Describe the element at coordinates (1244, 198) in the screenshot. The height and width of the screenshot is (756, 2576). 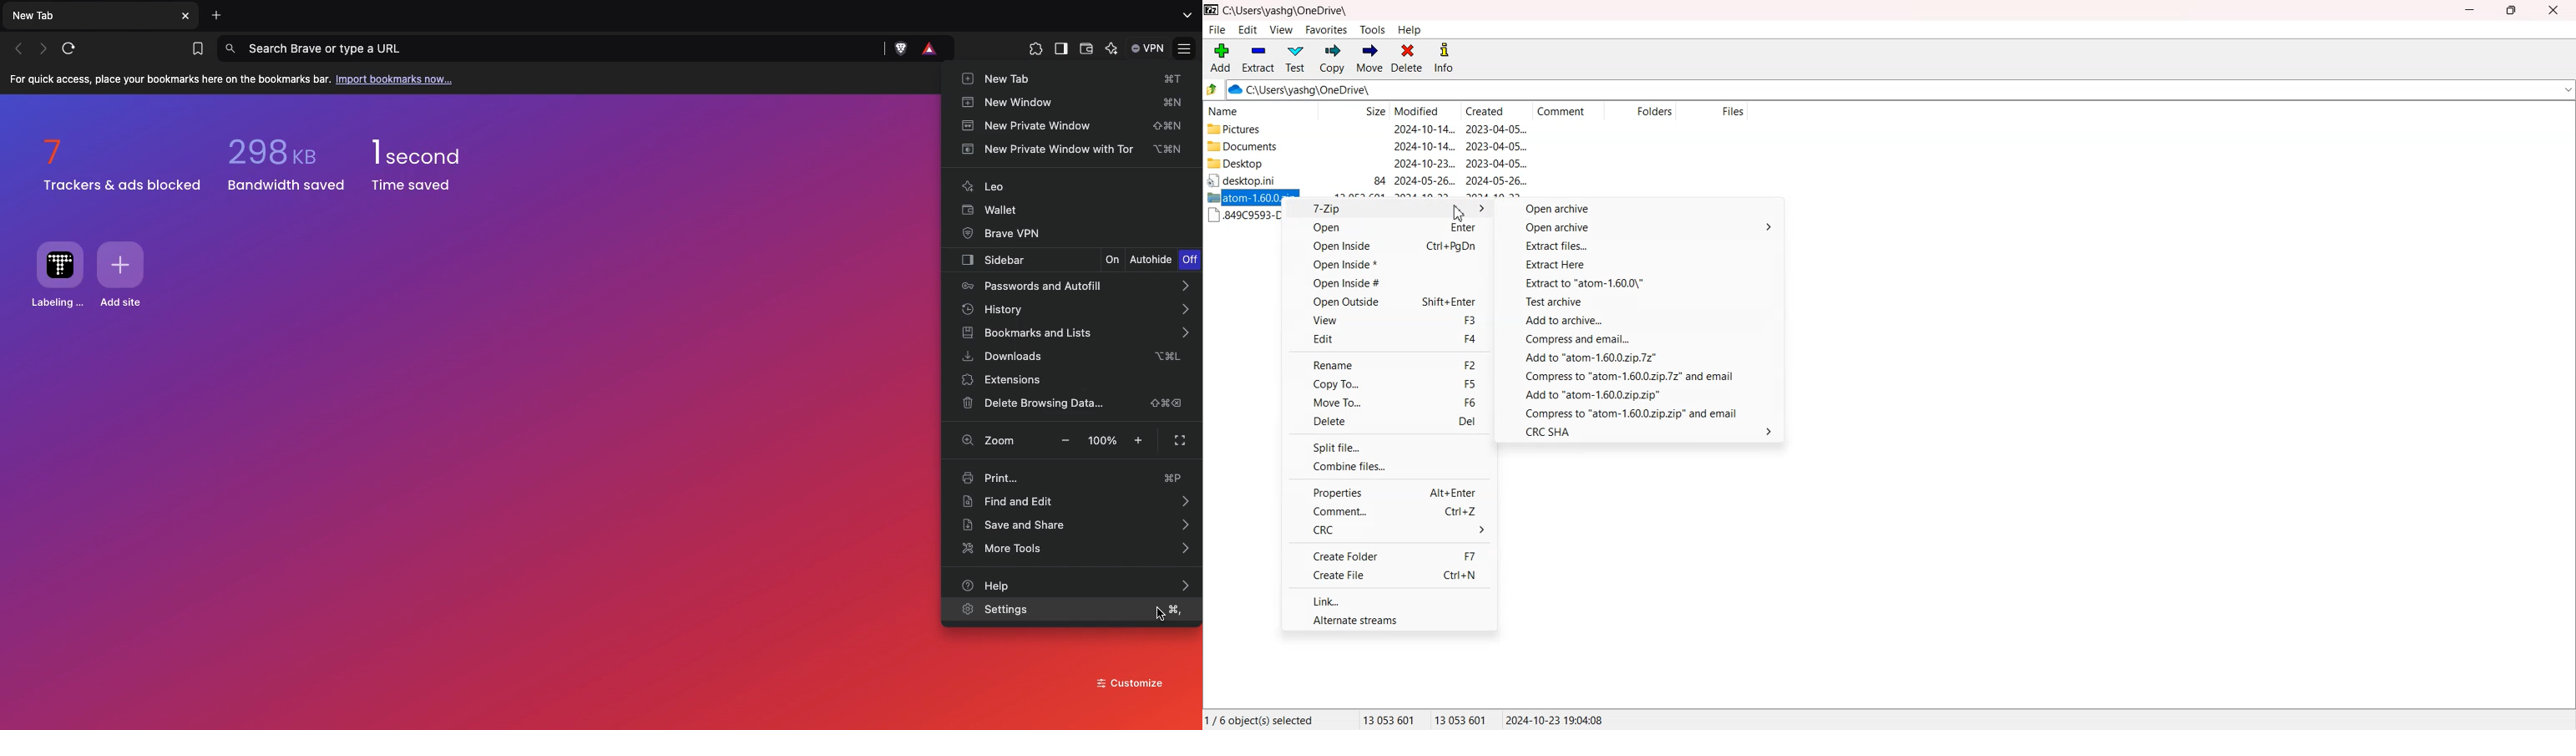
I see `Atom Zip File` at that location.